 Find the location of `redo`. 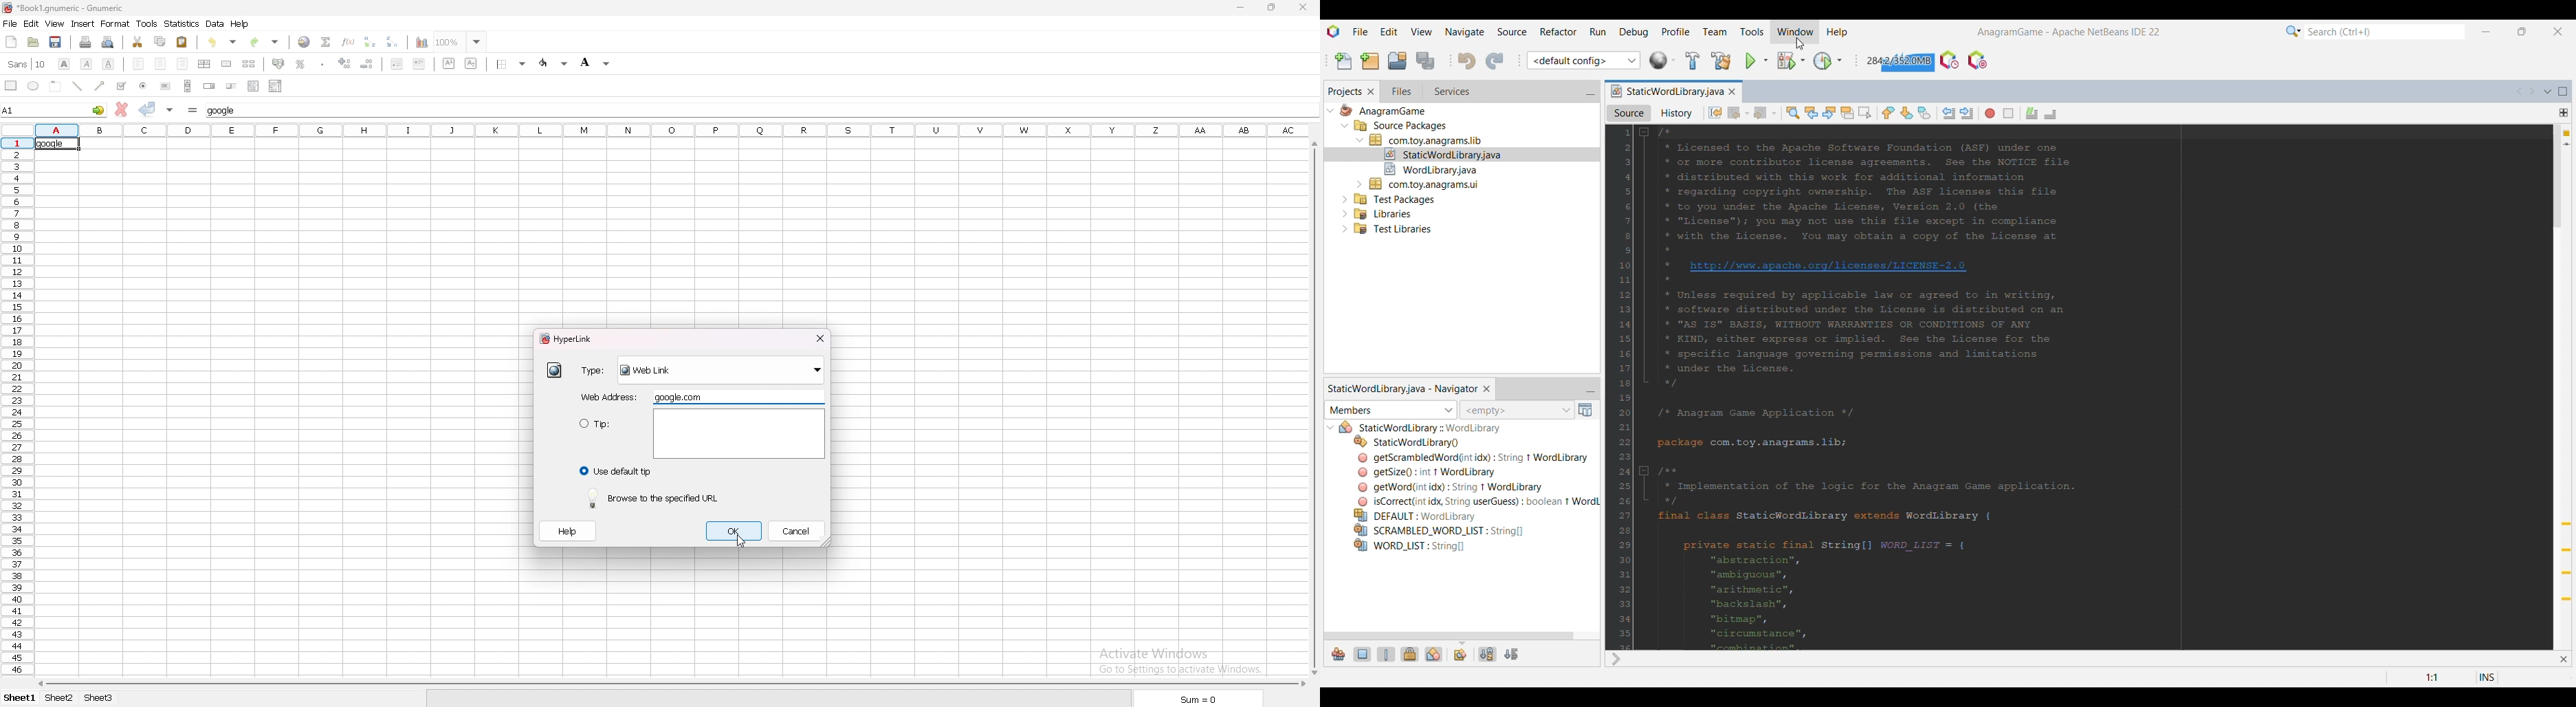

redo is located at coordinates (265, 42).